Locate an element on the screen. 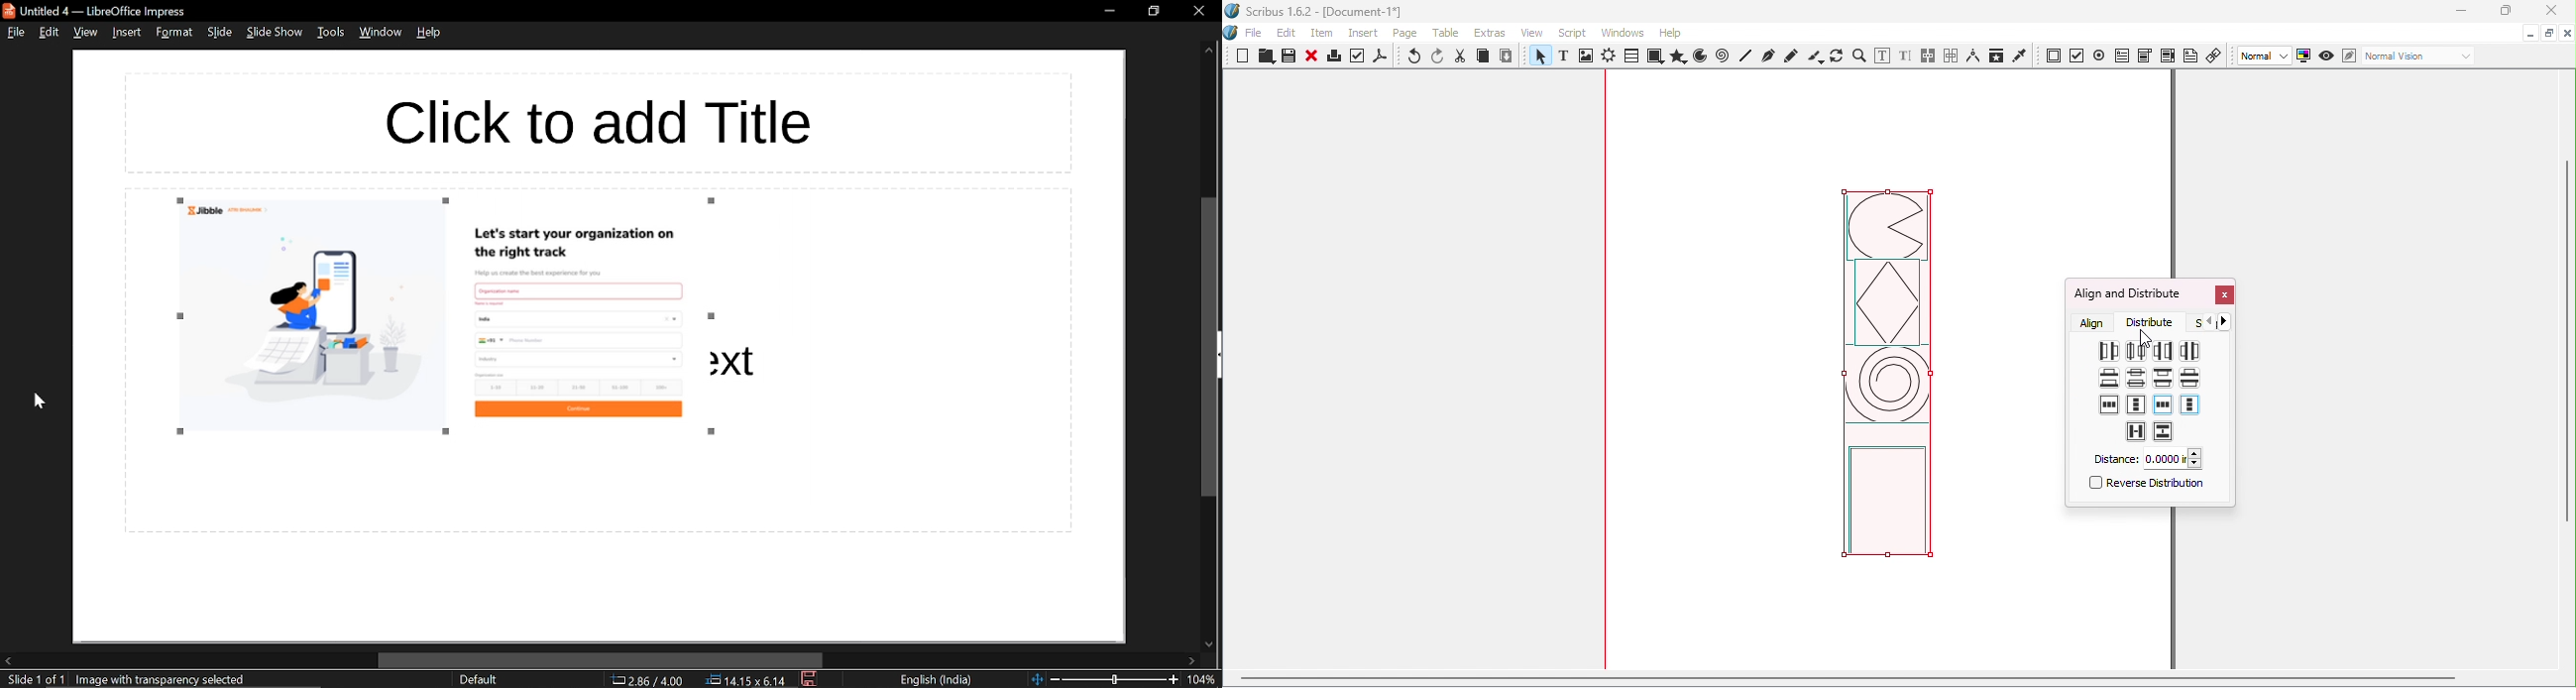  Cut is located at coordinates (1461, 57).